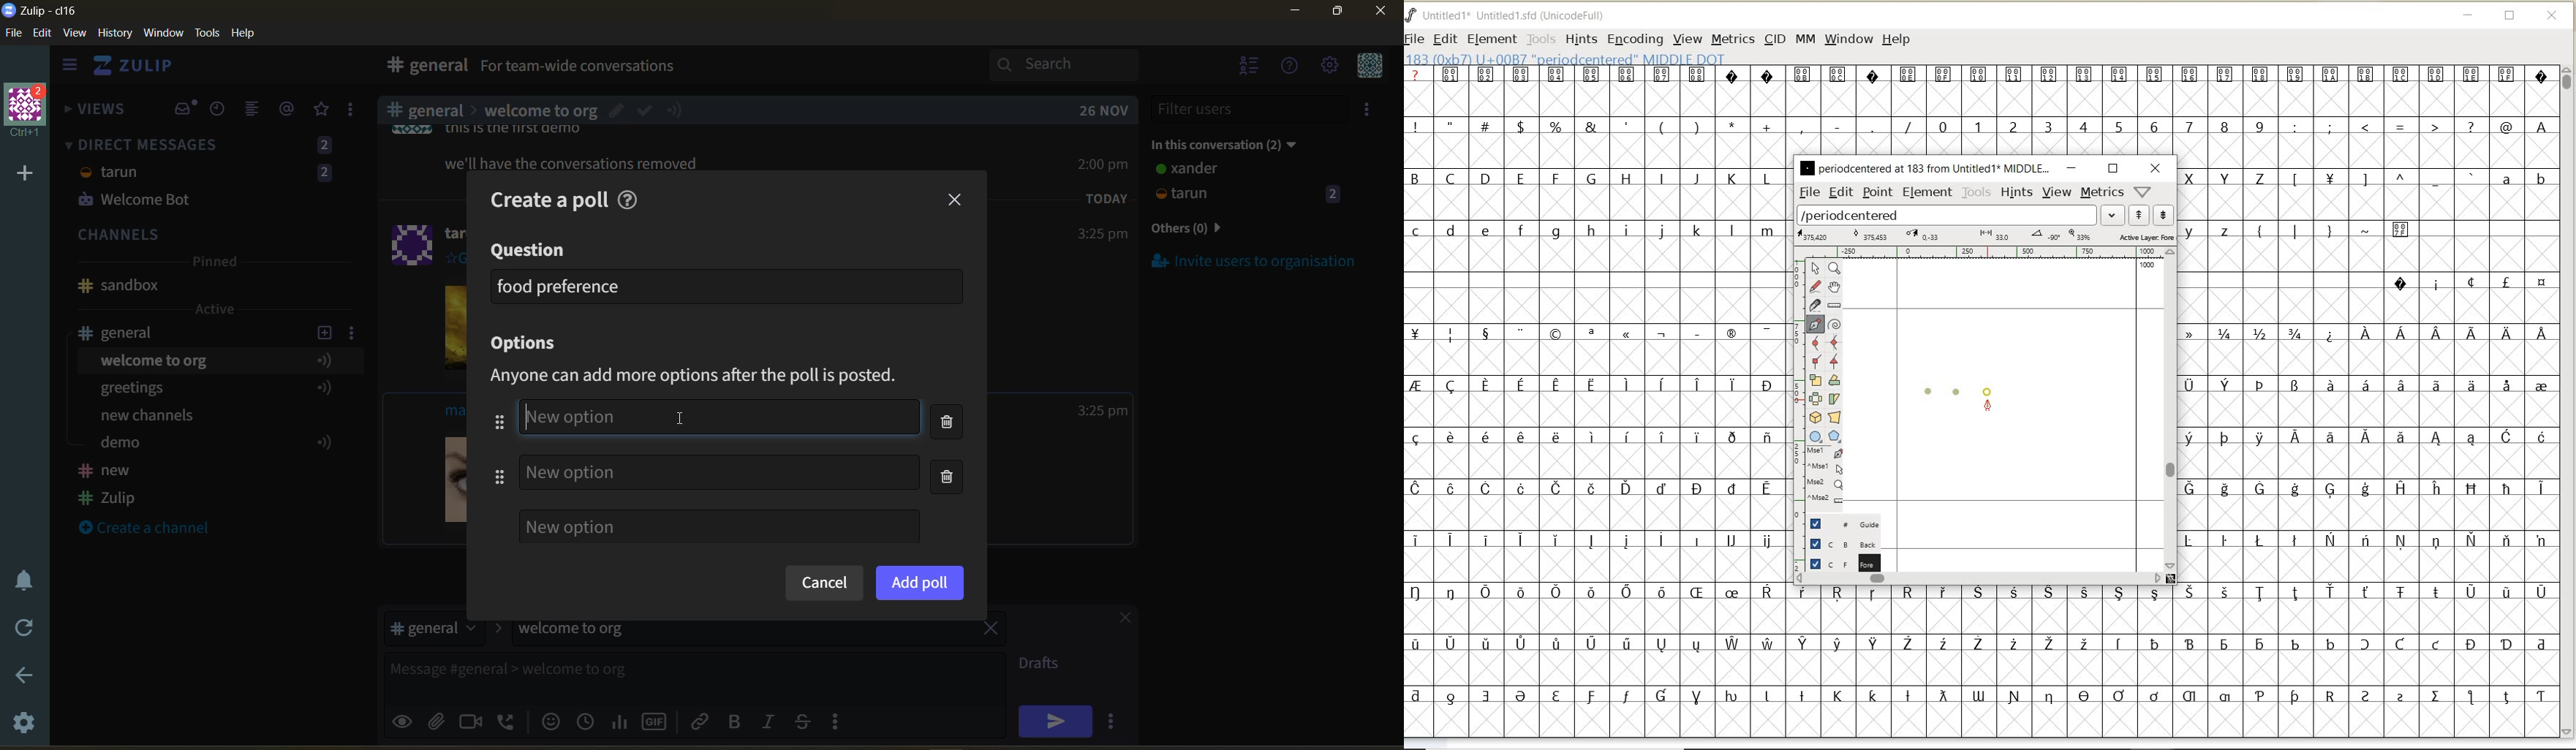 The image size is (2576, 756). I want to click on feltpen tool/cursor location, so click(1988, 406).